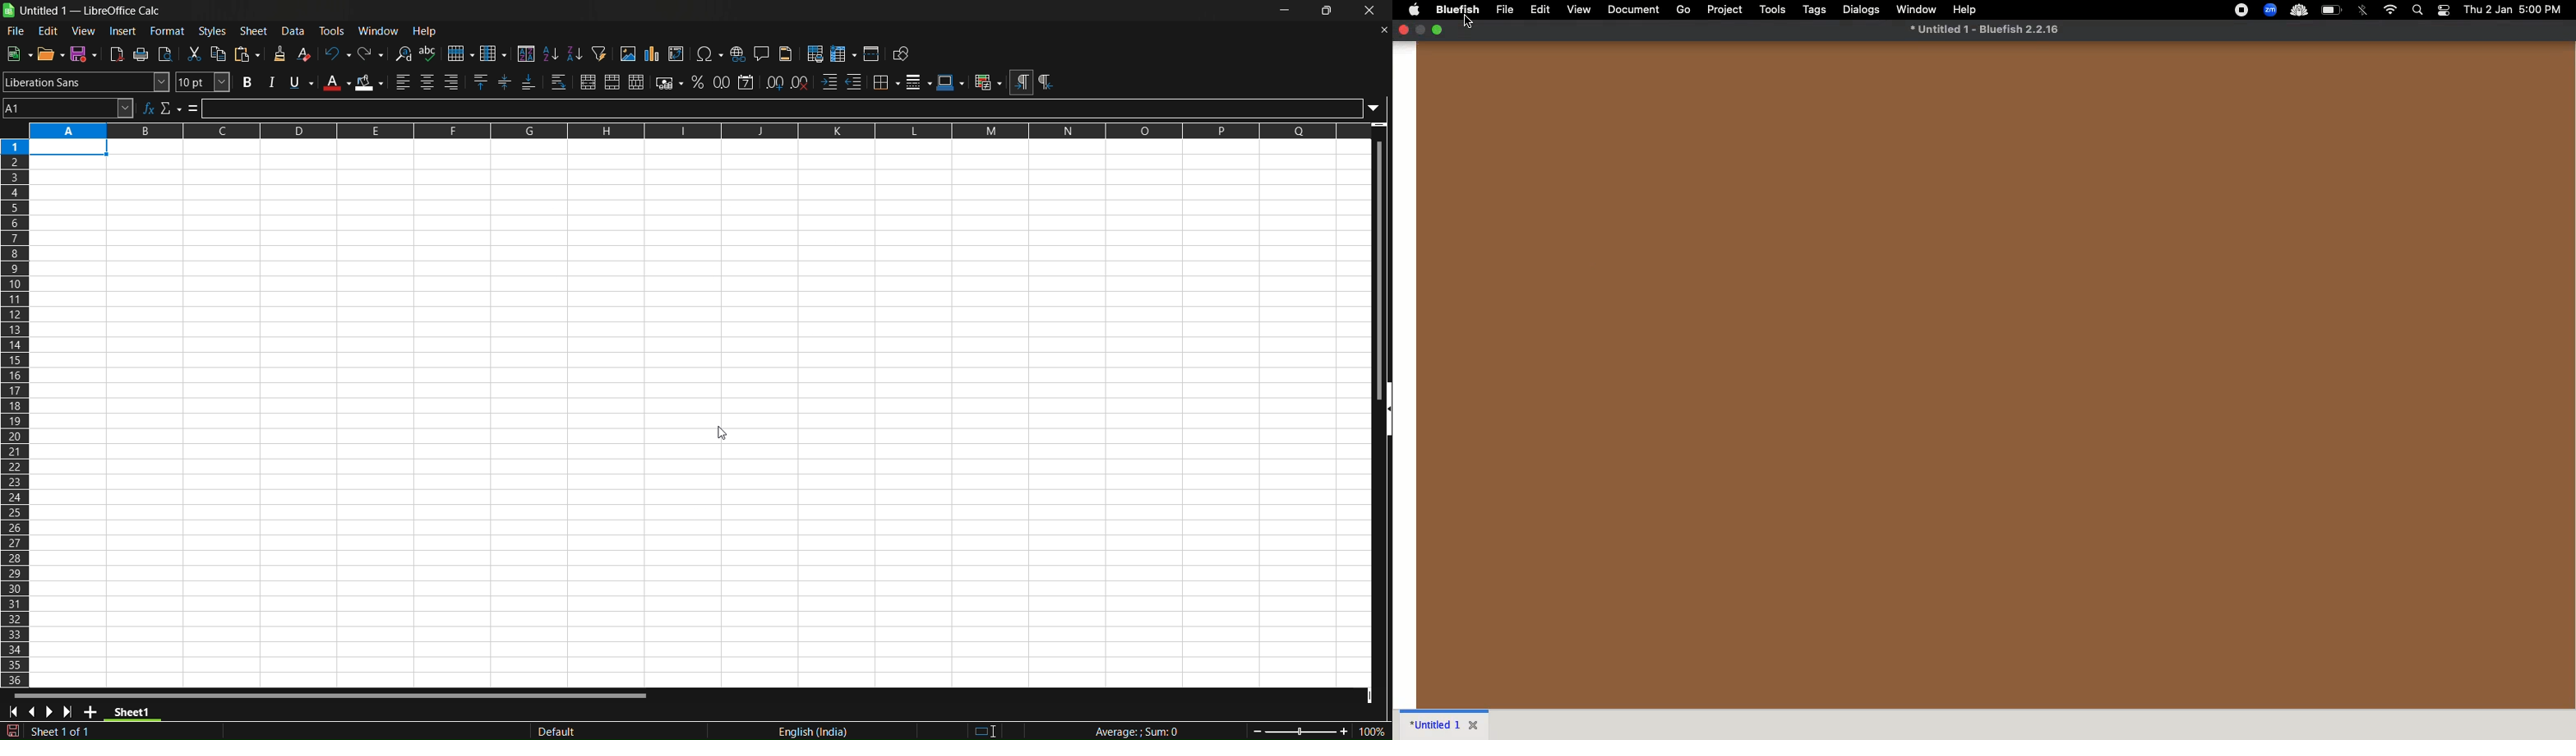  I want to click on close document, so click(1381, 29).